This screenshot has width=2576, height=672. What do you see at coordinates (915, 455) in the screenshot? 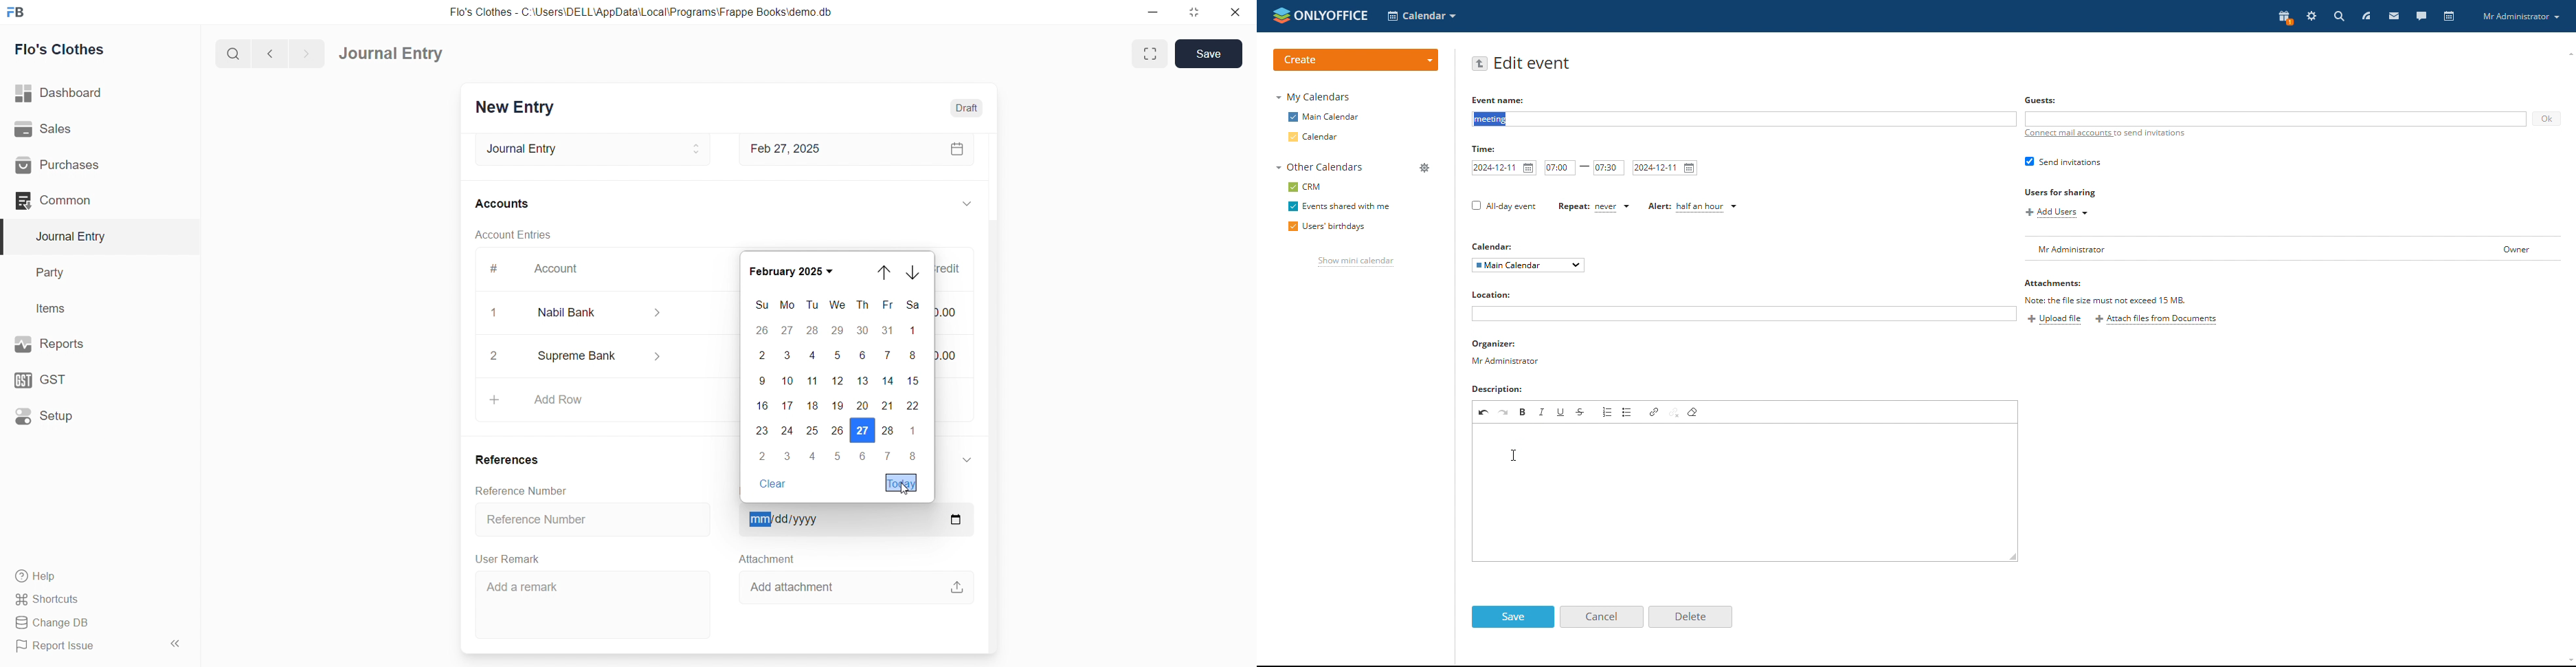
I see `8` at bounding box center [915, 455].